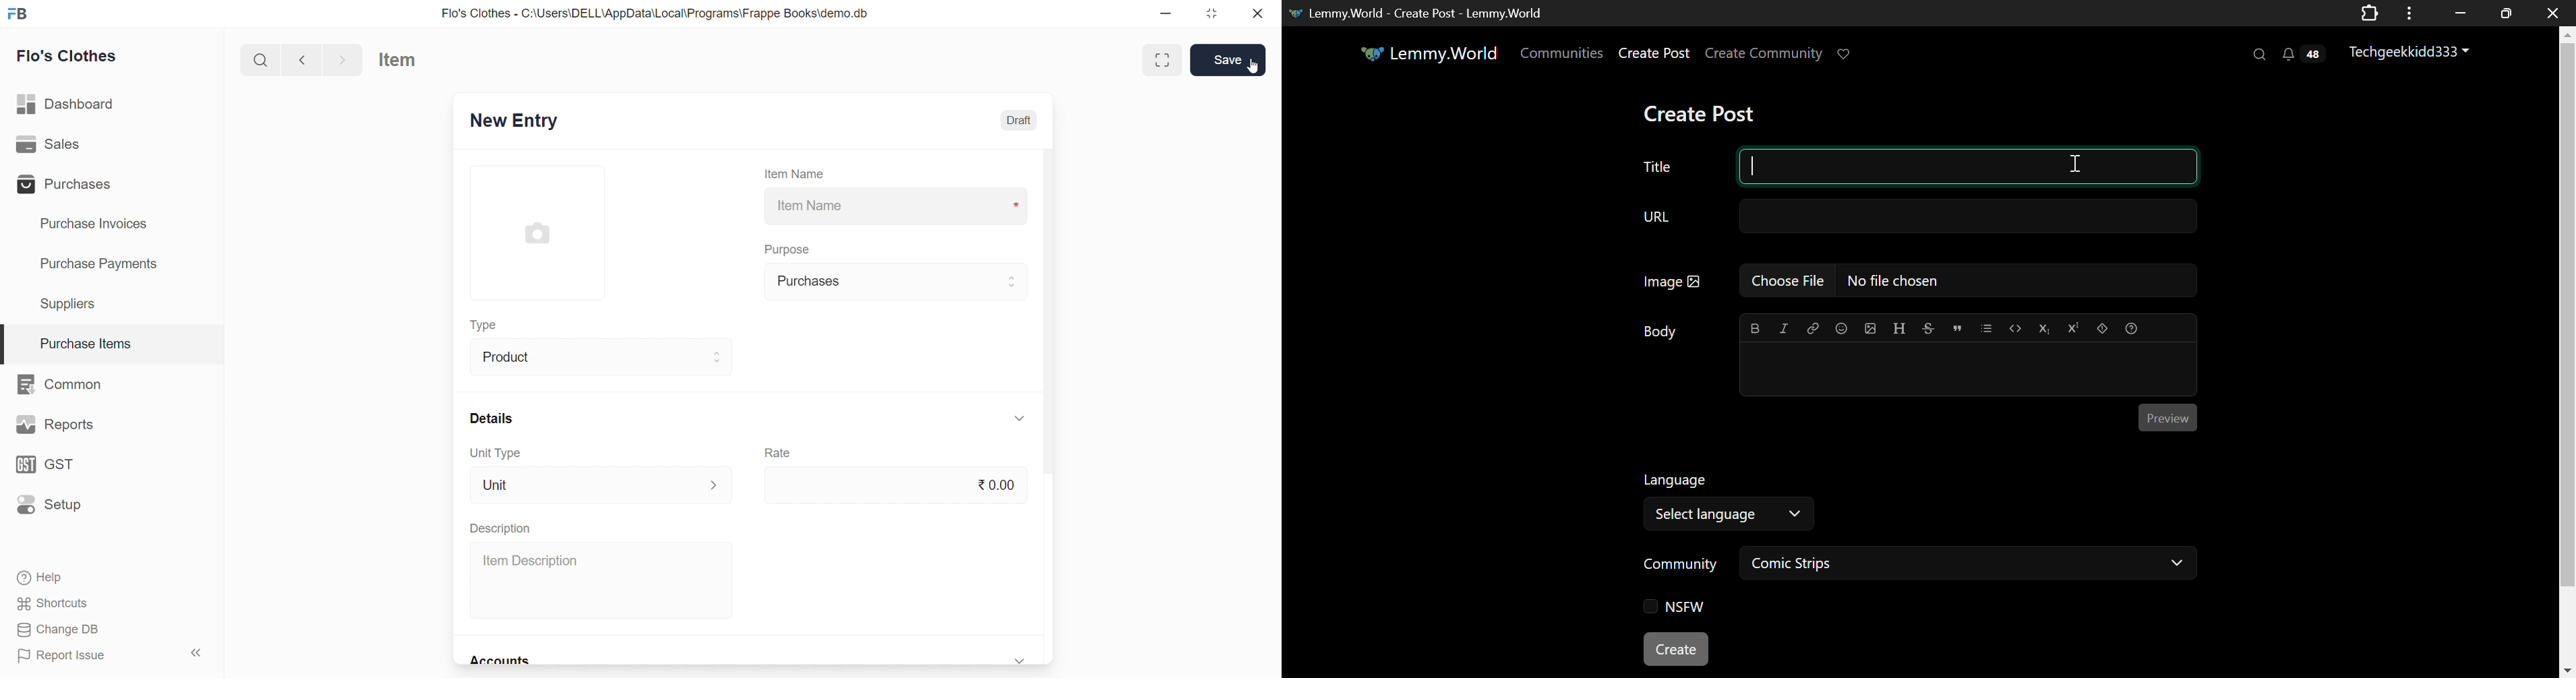  What do you see at coordinates (1252, 70) in the screenshot?
I see `cursor` at bounding box center [1252, 70].